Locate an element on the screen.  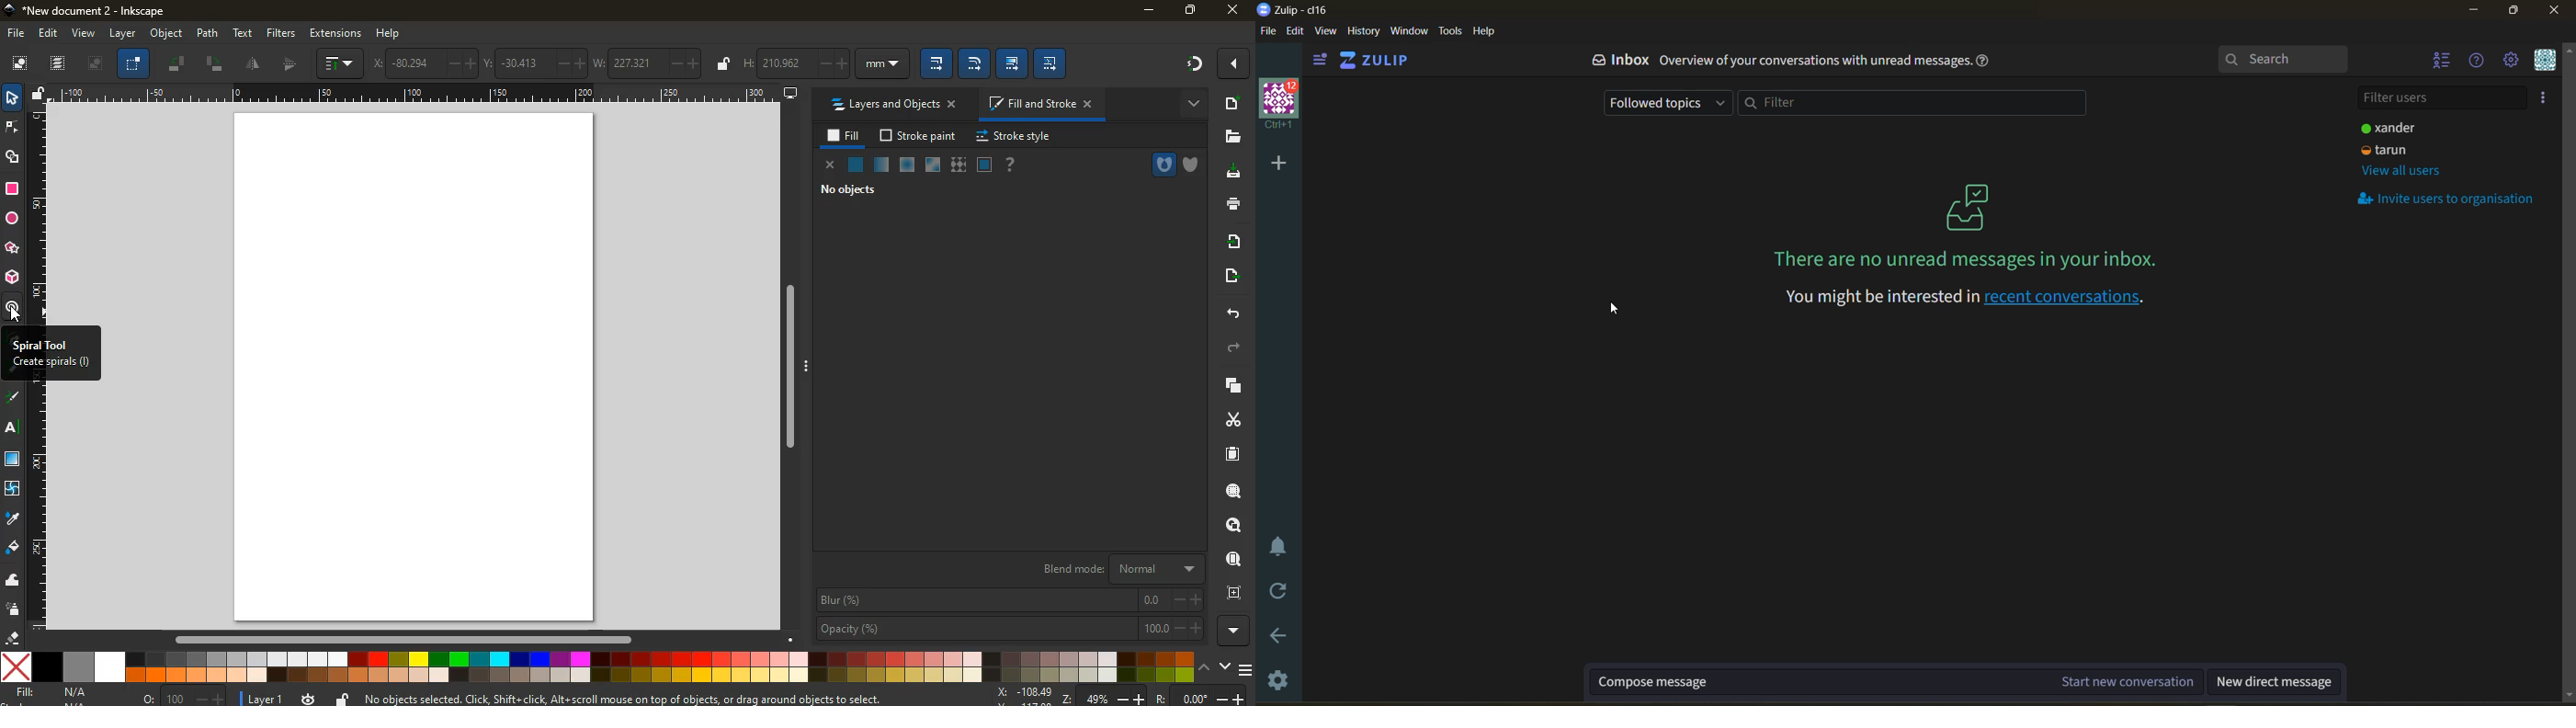
followed topics is located at coordinates (1669, 101).